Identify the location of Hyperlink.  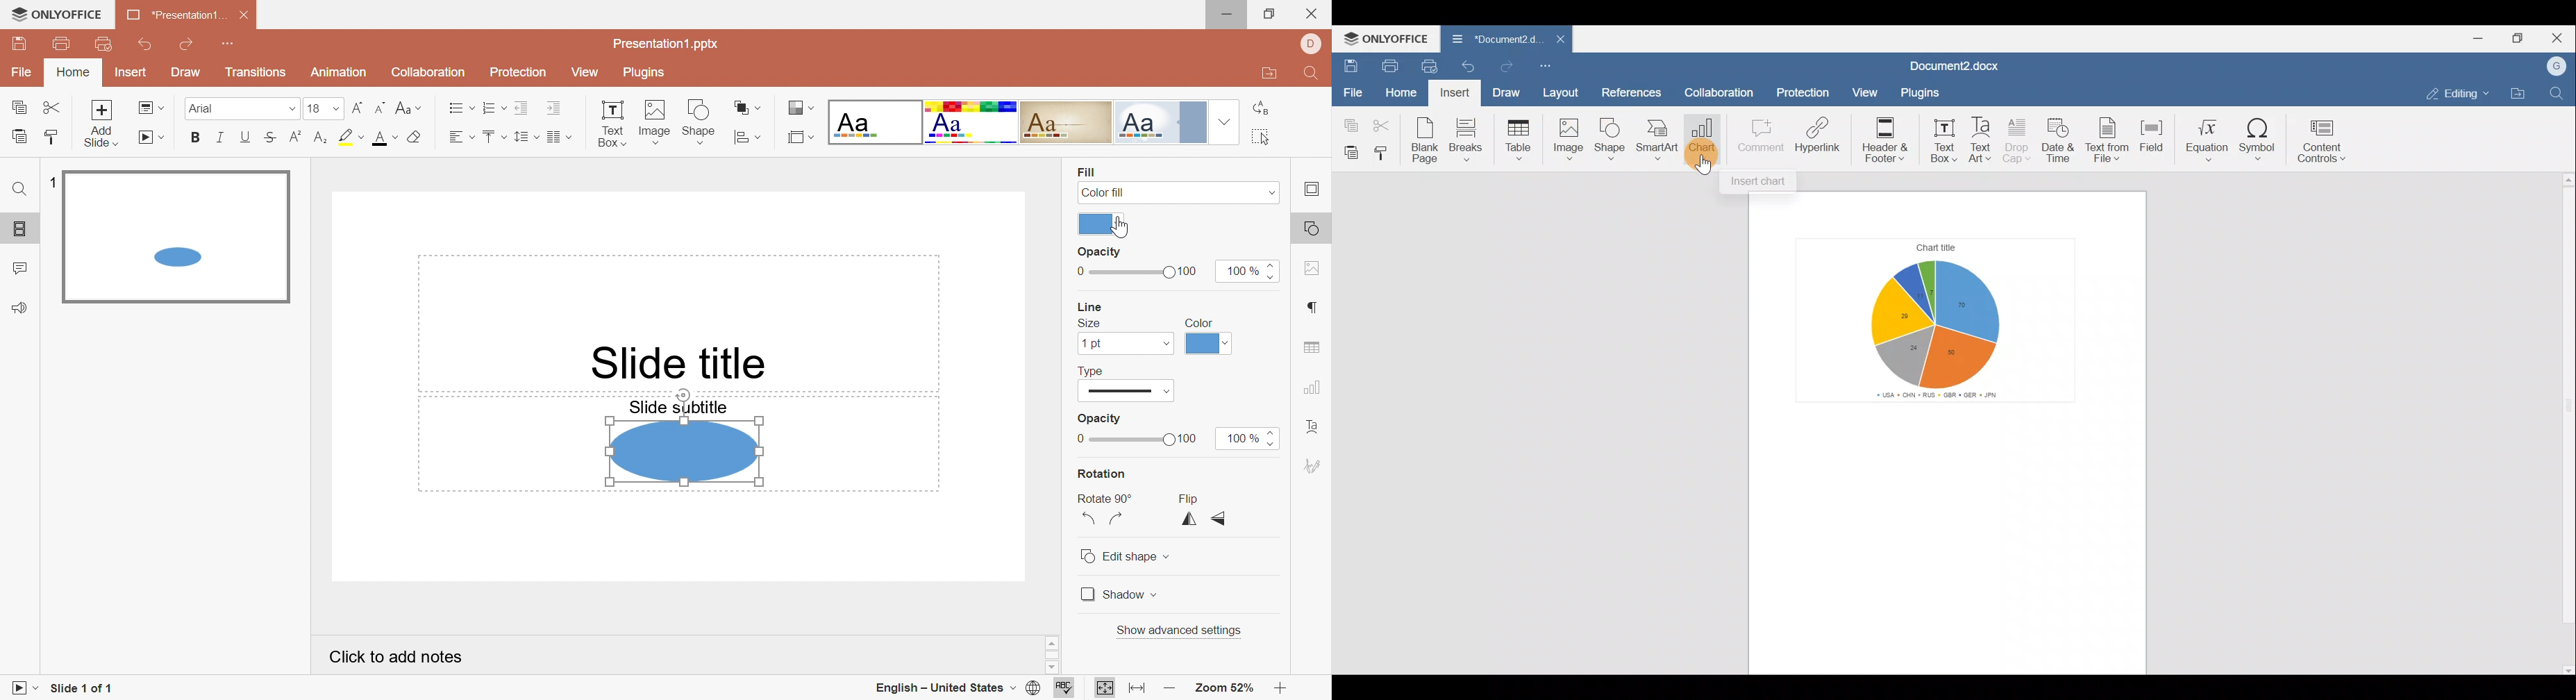
(1818, 137).